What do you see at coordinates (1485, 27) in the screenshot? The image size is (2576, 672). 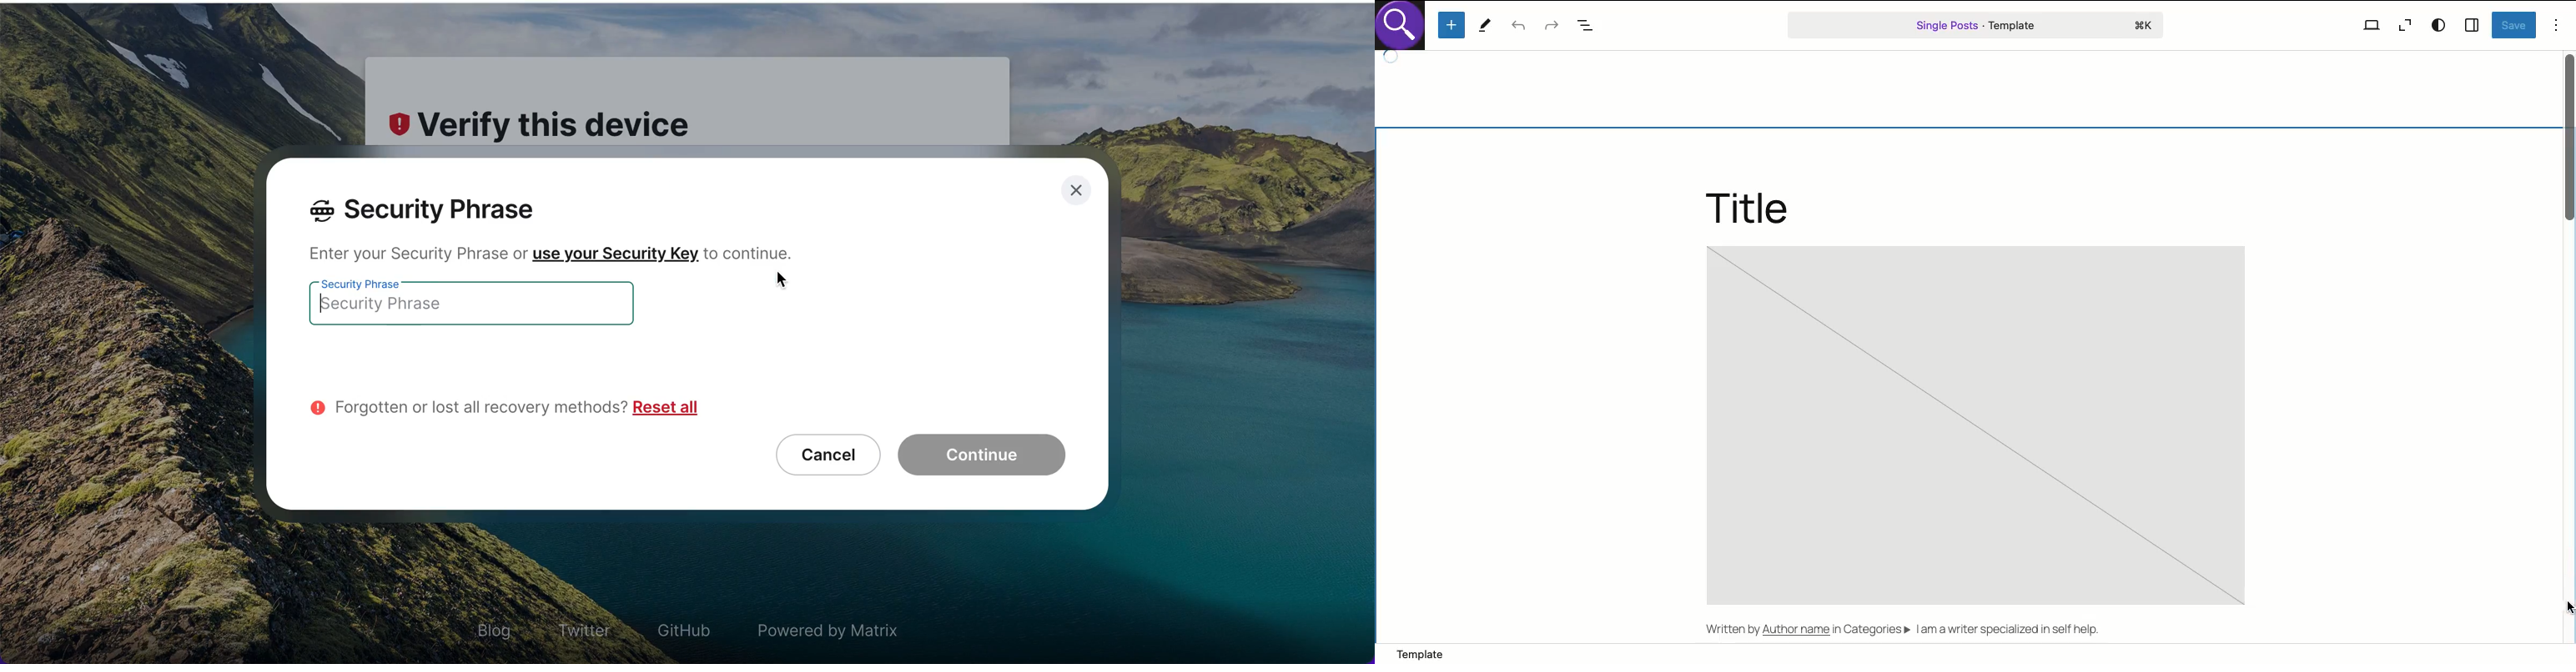 I see `Tools` at bounding box center [1485, 27].